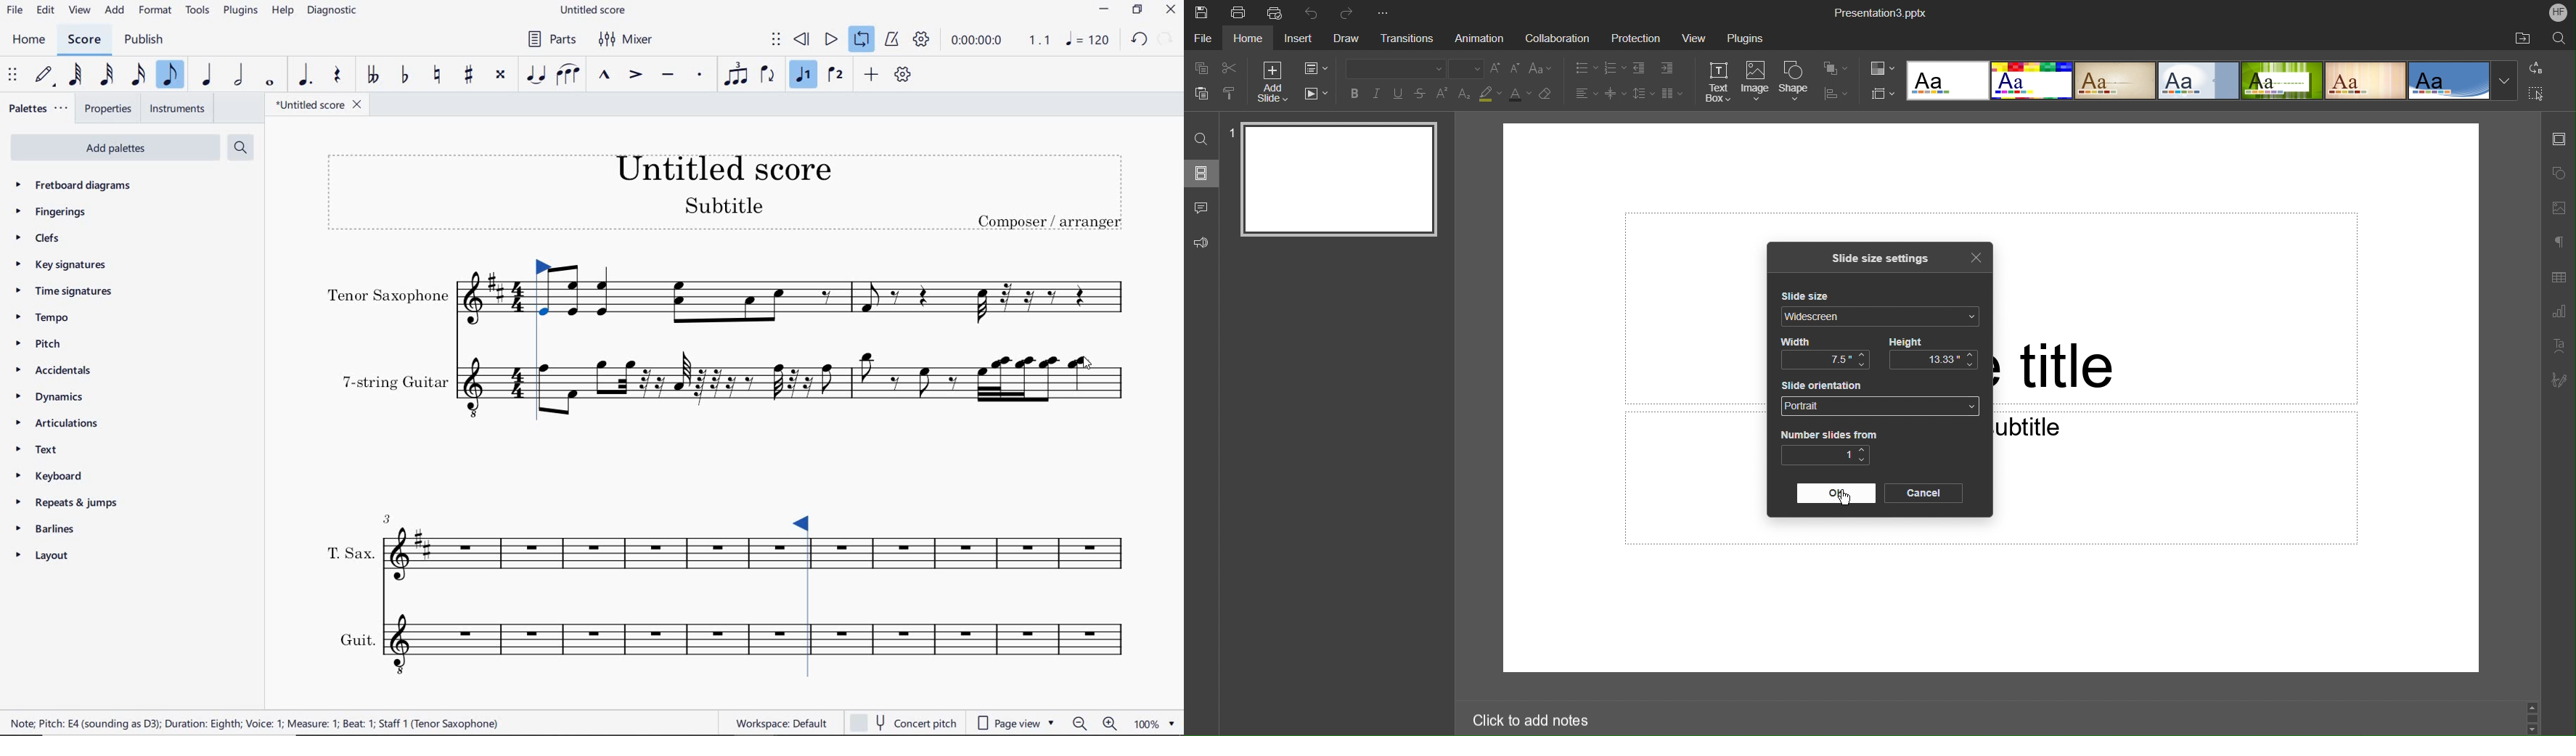 This screenshot has height=756, width=2576. What do you see at coordinates (1140, 11) in the screenshot?
I see `RESTORE DOWN` at bounding box center [1140, 11].